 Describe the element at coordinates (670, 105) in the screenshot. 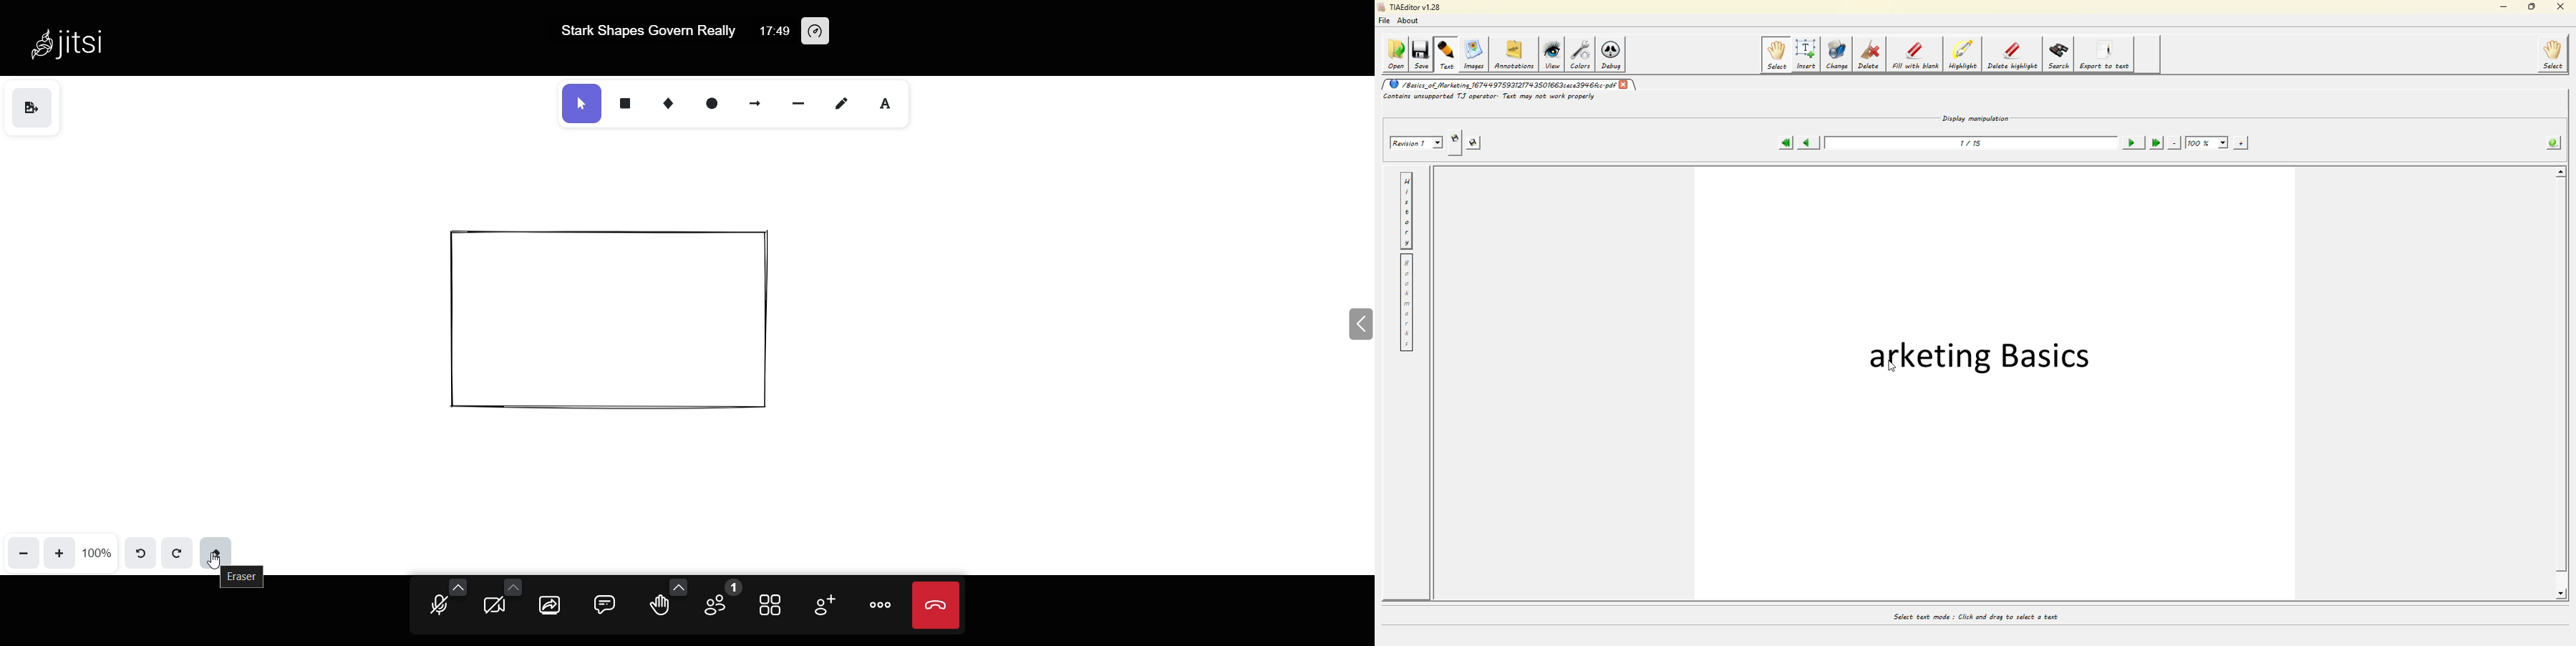

I see `diamond` at that location.